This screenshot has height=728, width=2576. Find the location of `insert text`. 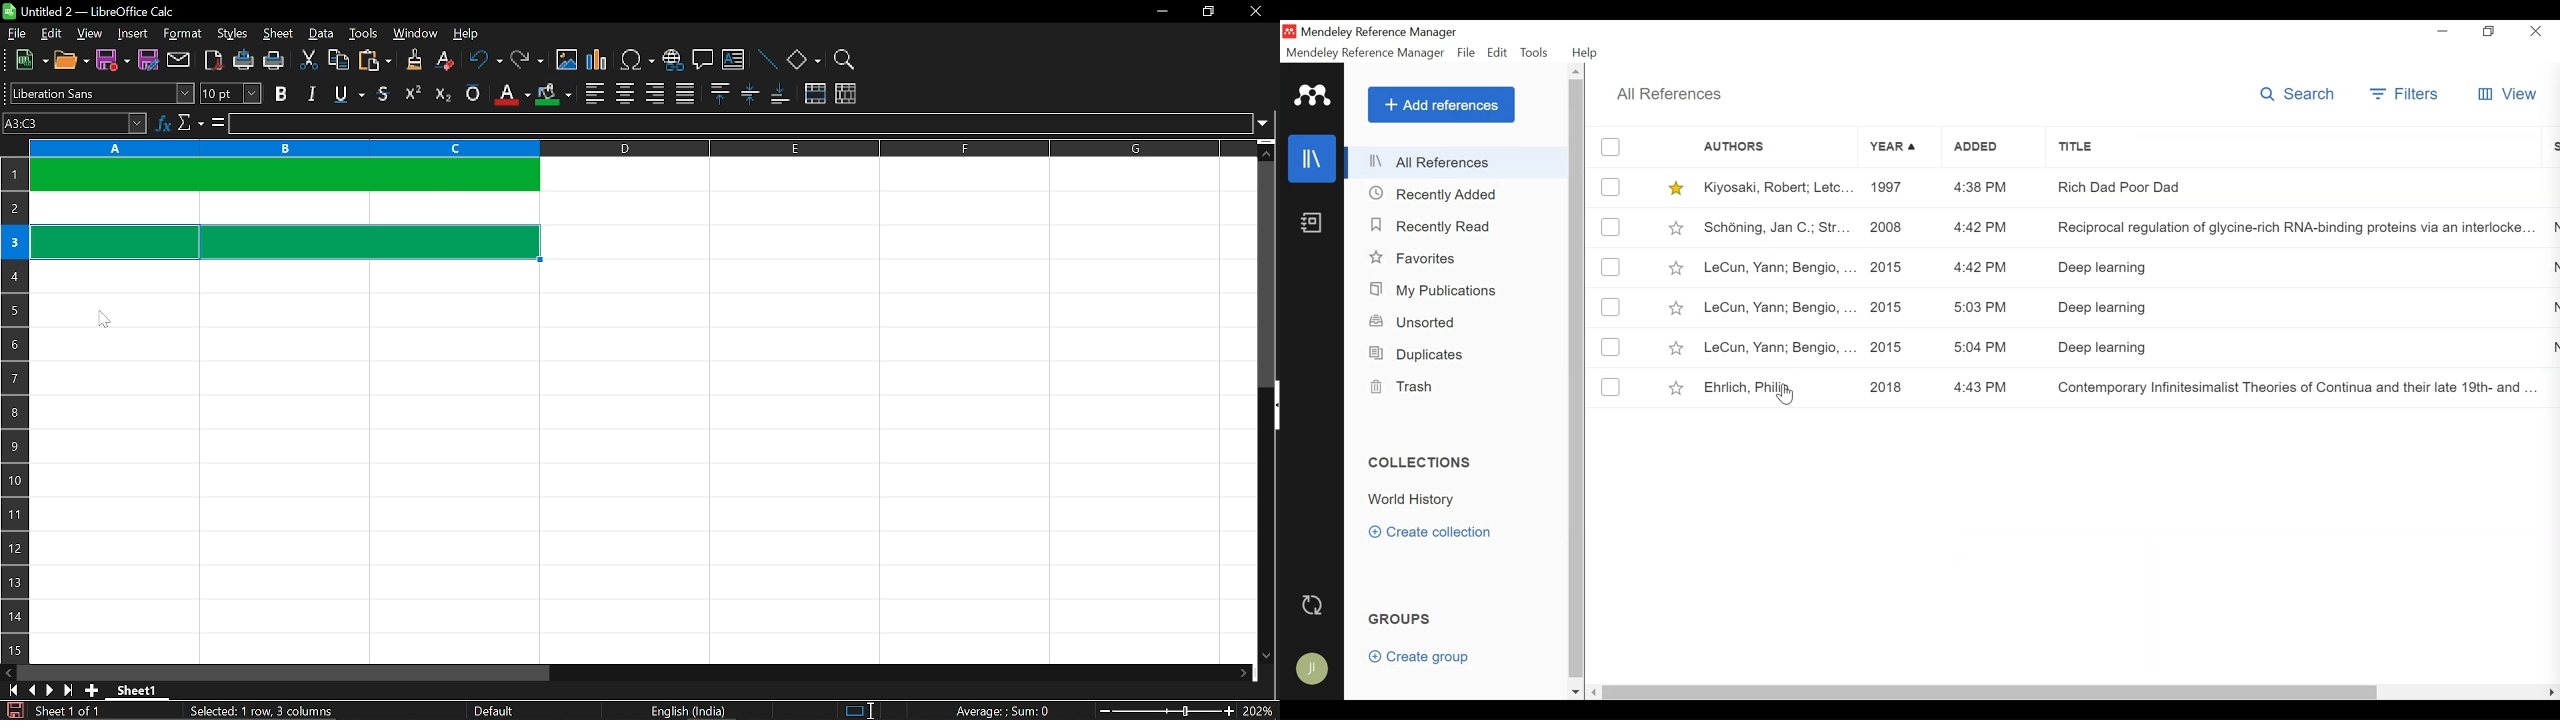

insert text is located at coordinates (734, 59).